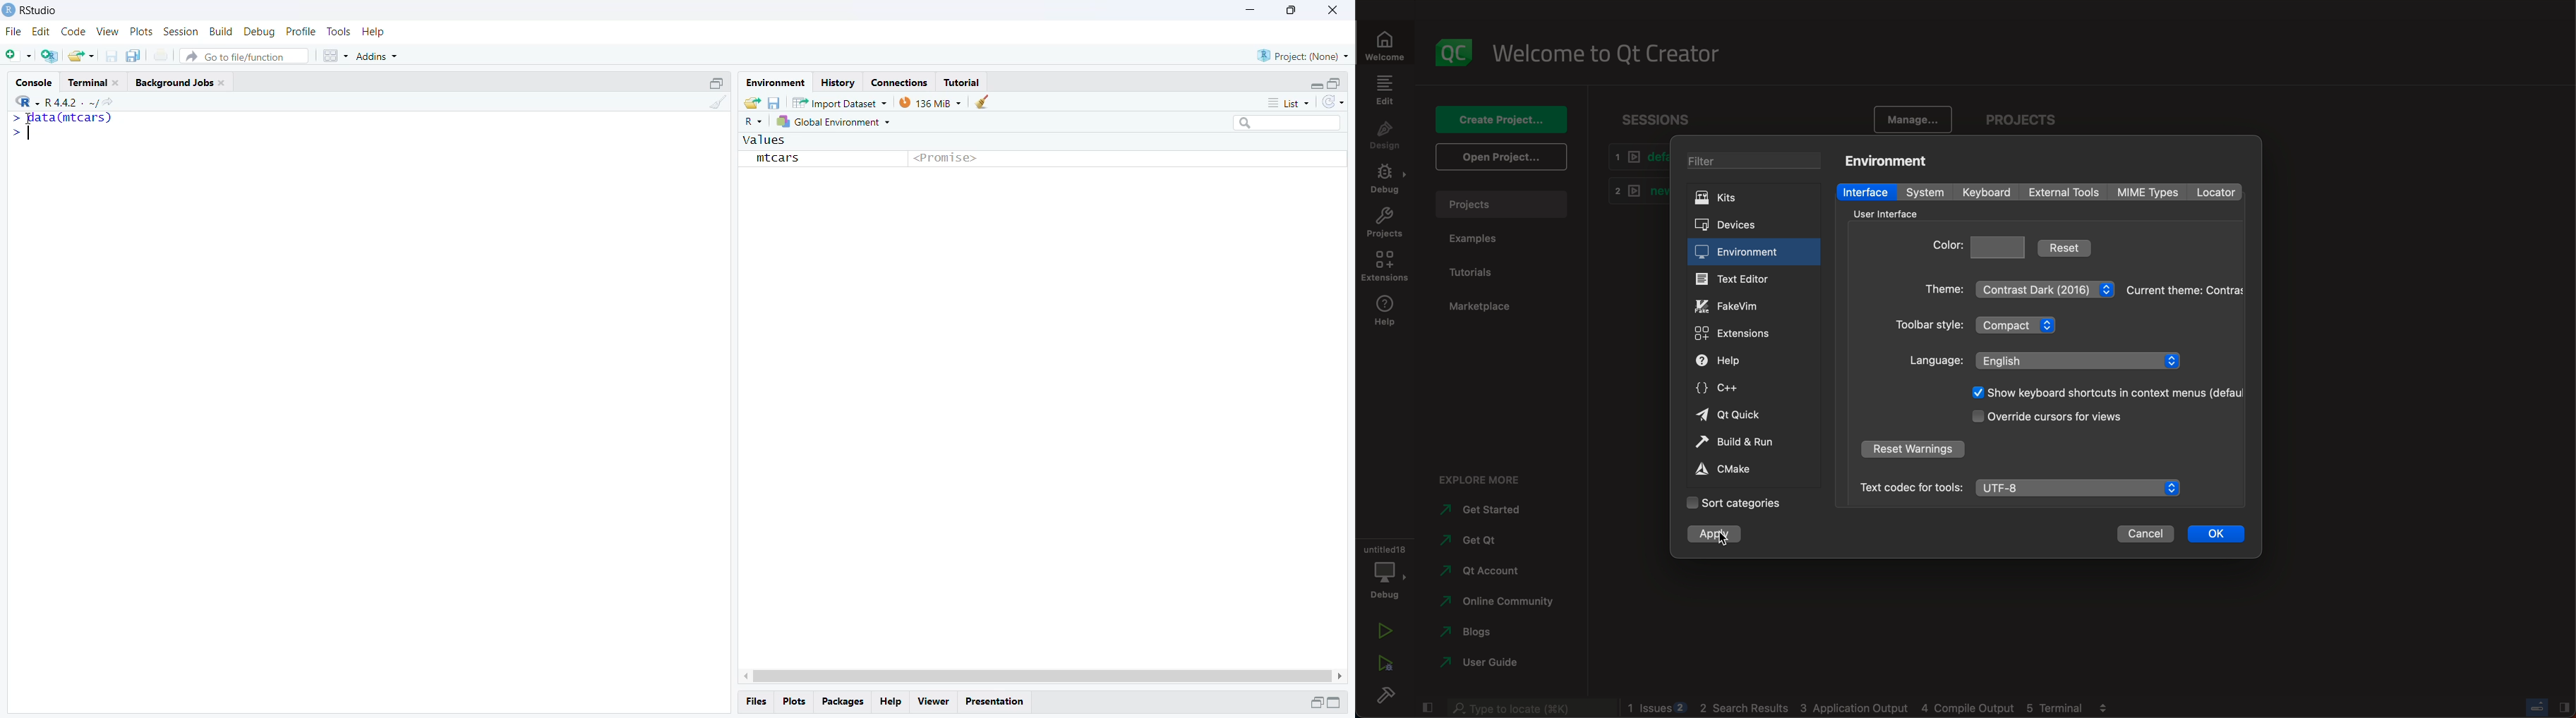 The image size is (2576, 728). What do you see at coordinates (797, 702) in the screenshot?
I see `Plots` at bounding box center [797, 702].